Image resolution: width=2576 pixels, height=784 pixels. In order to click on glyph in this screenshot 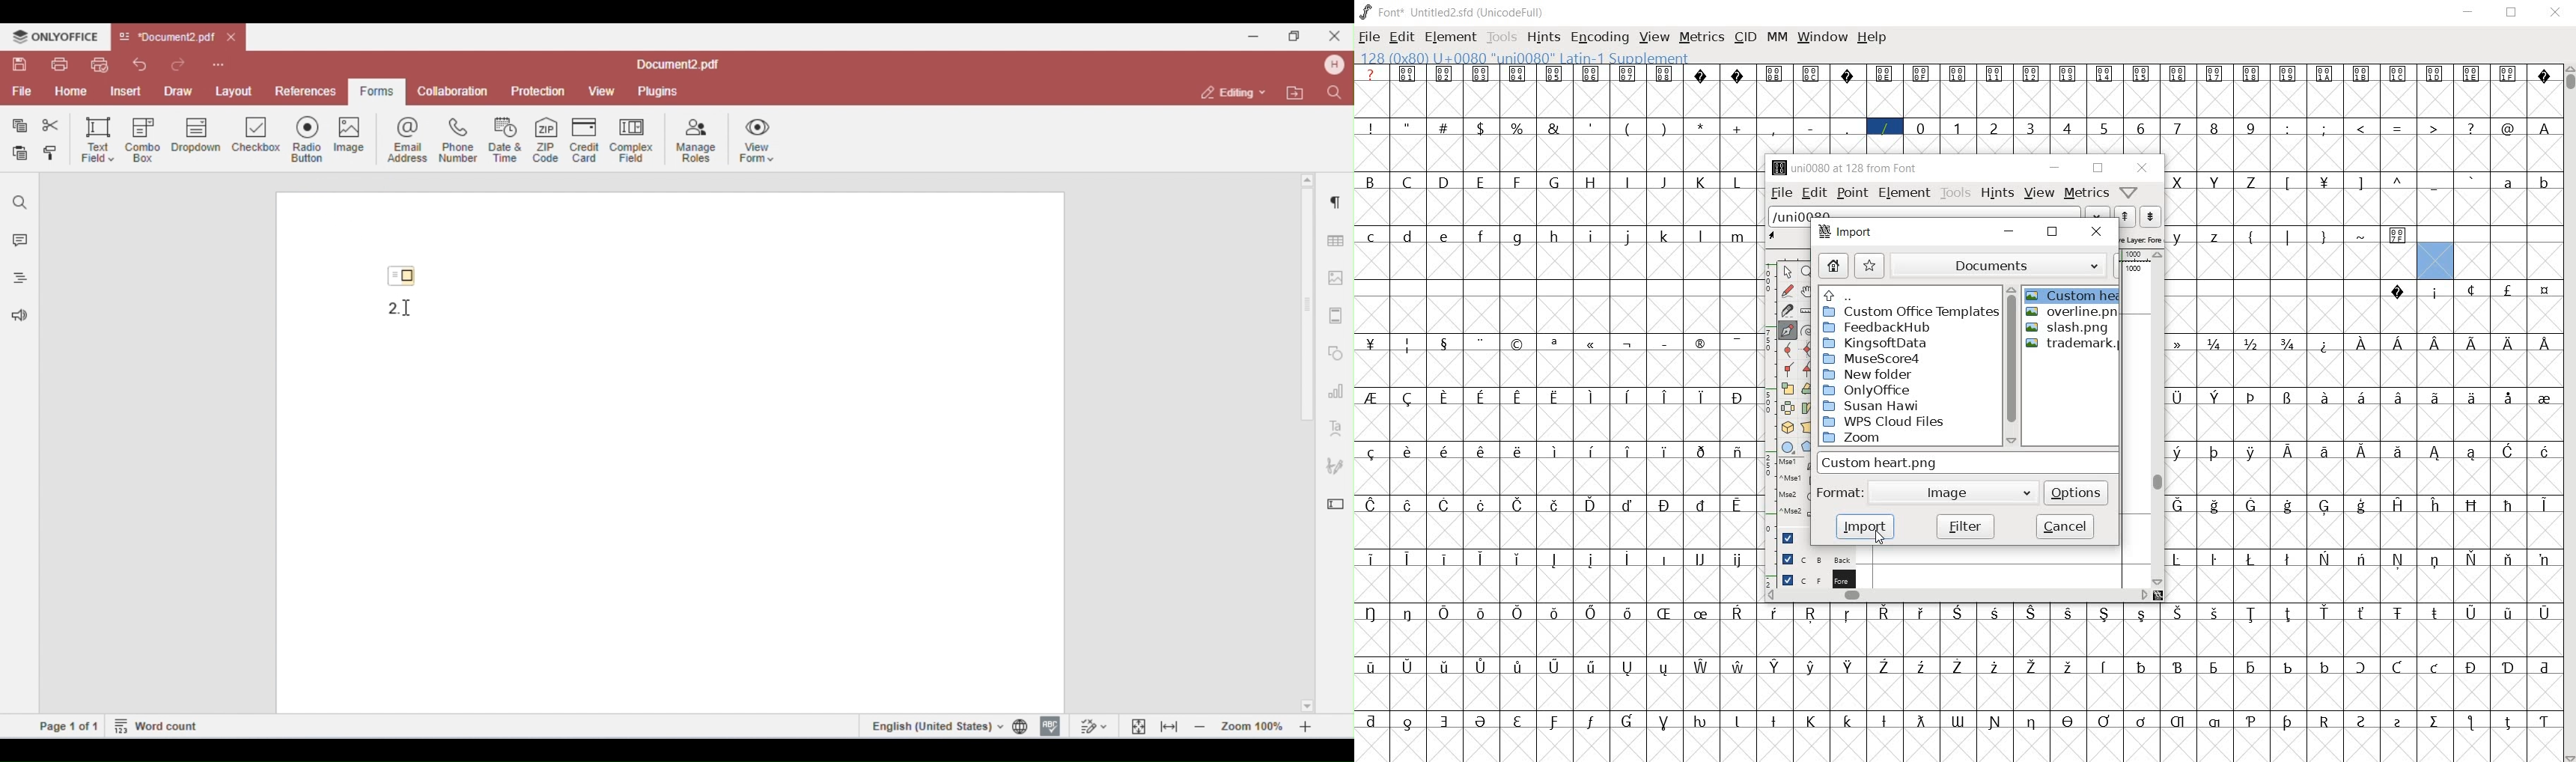, I will do `click(1666, 237)`.